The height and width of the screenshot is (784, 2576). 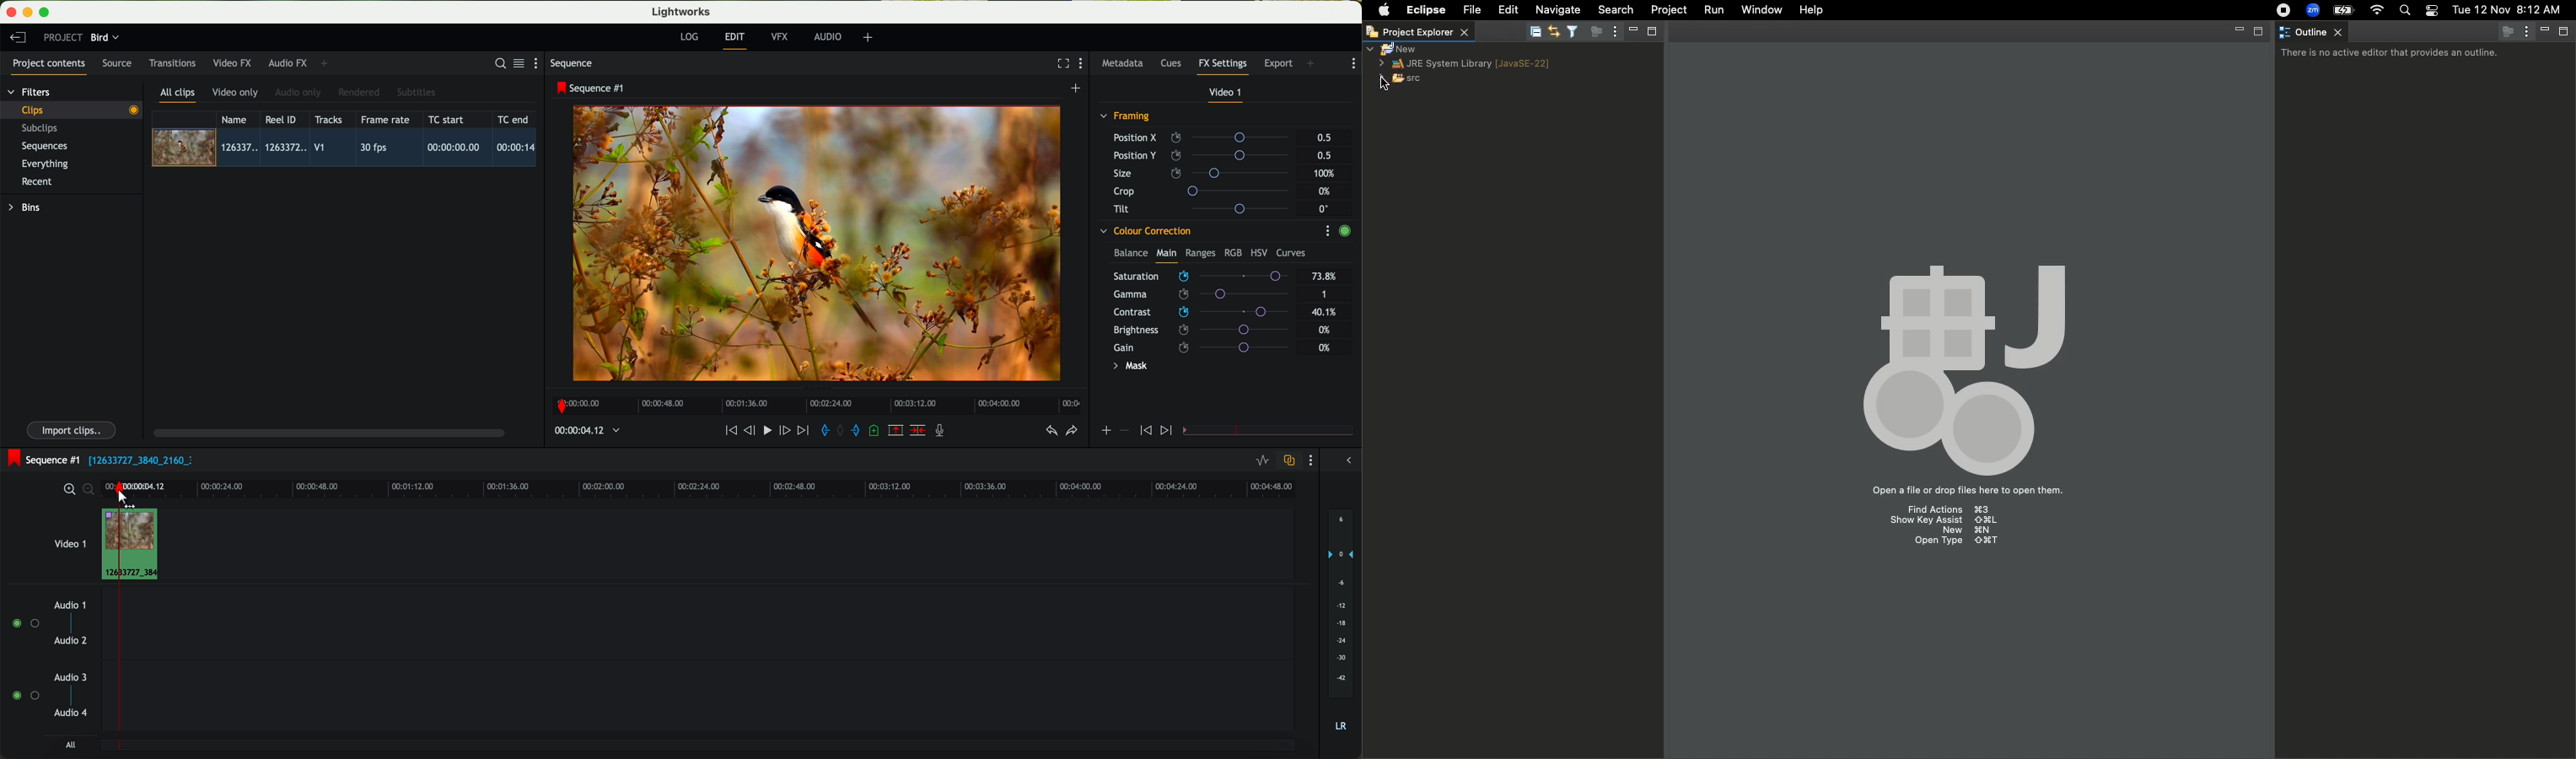 I want to click on audio, so click(x=828, y=36).